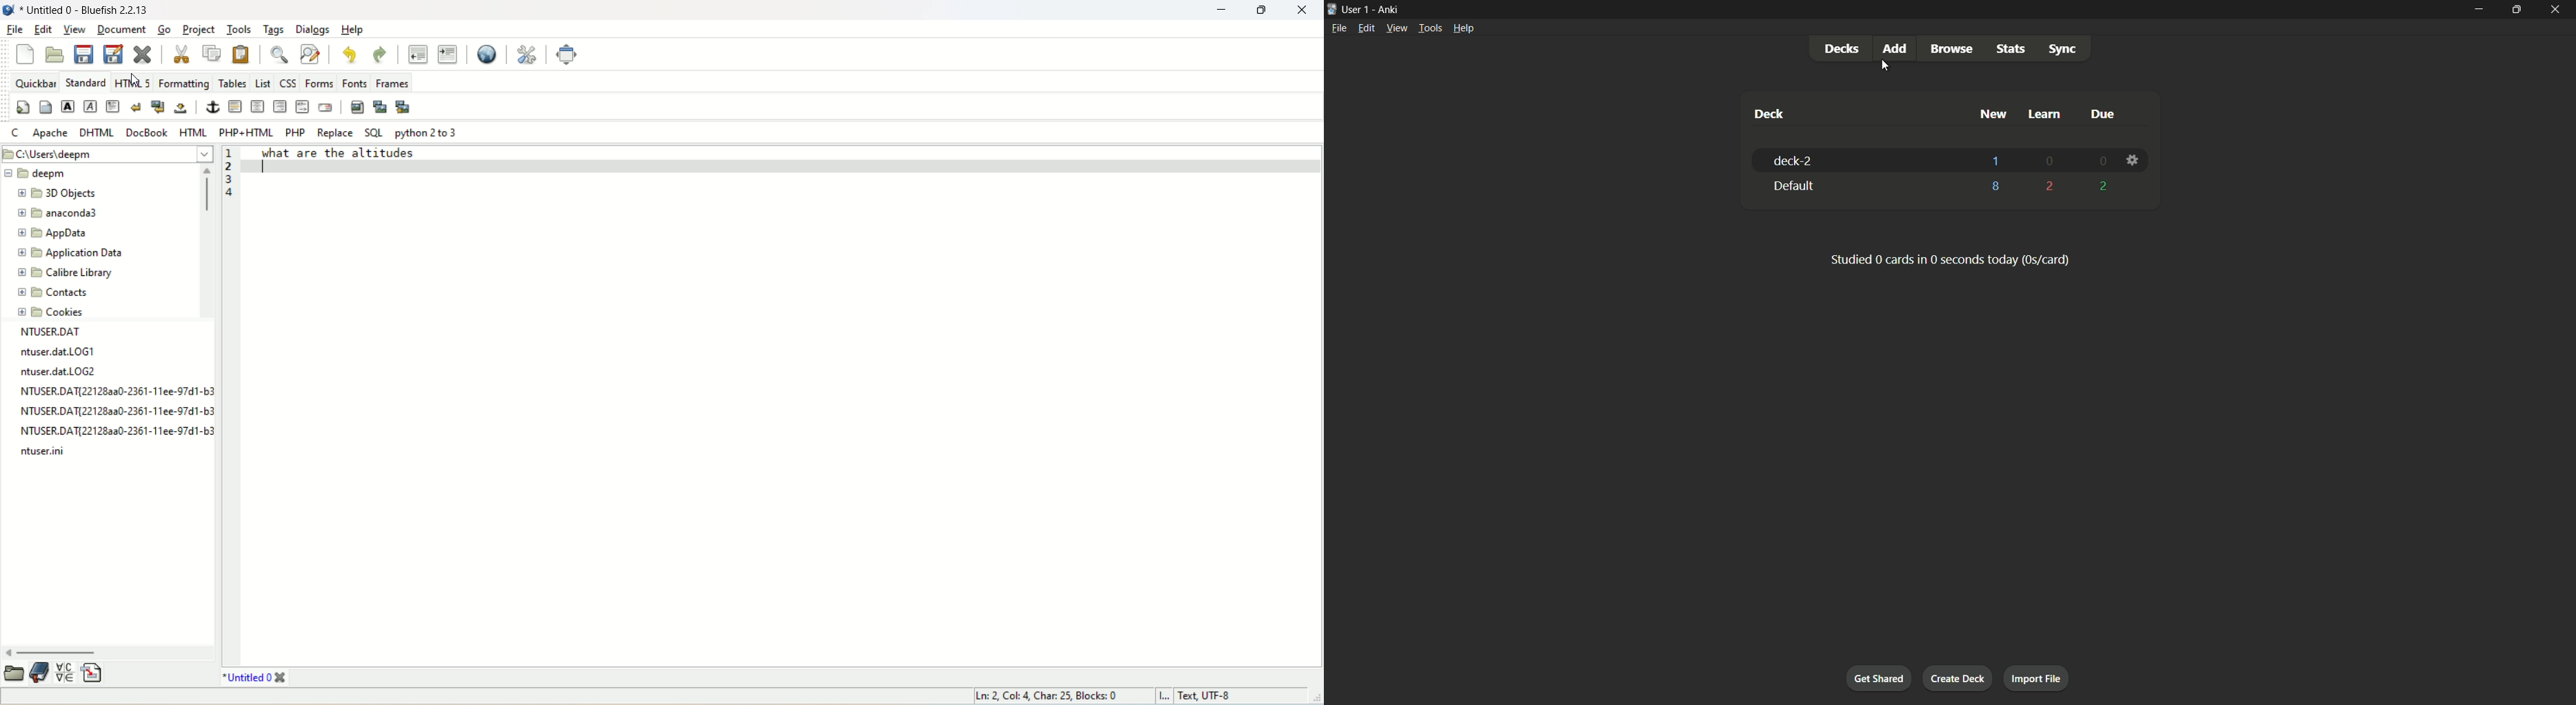 This screenshot has height=728, width=2576. Describe the element at coordinates (1388, 10) in the screenshot. I see `app name` at that location.